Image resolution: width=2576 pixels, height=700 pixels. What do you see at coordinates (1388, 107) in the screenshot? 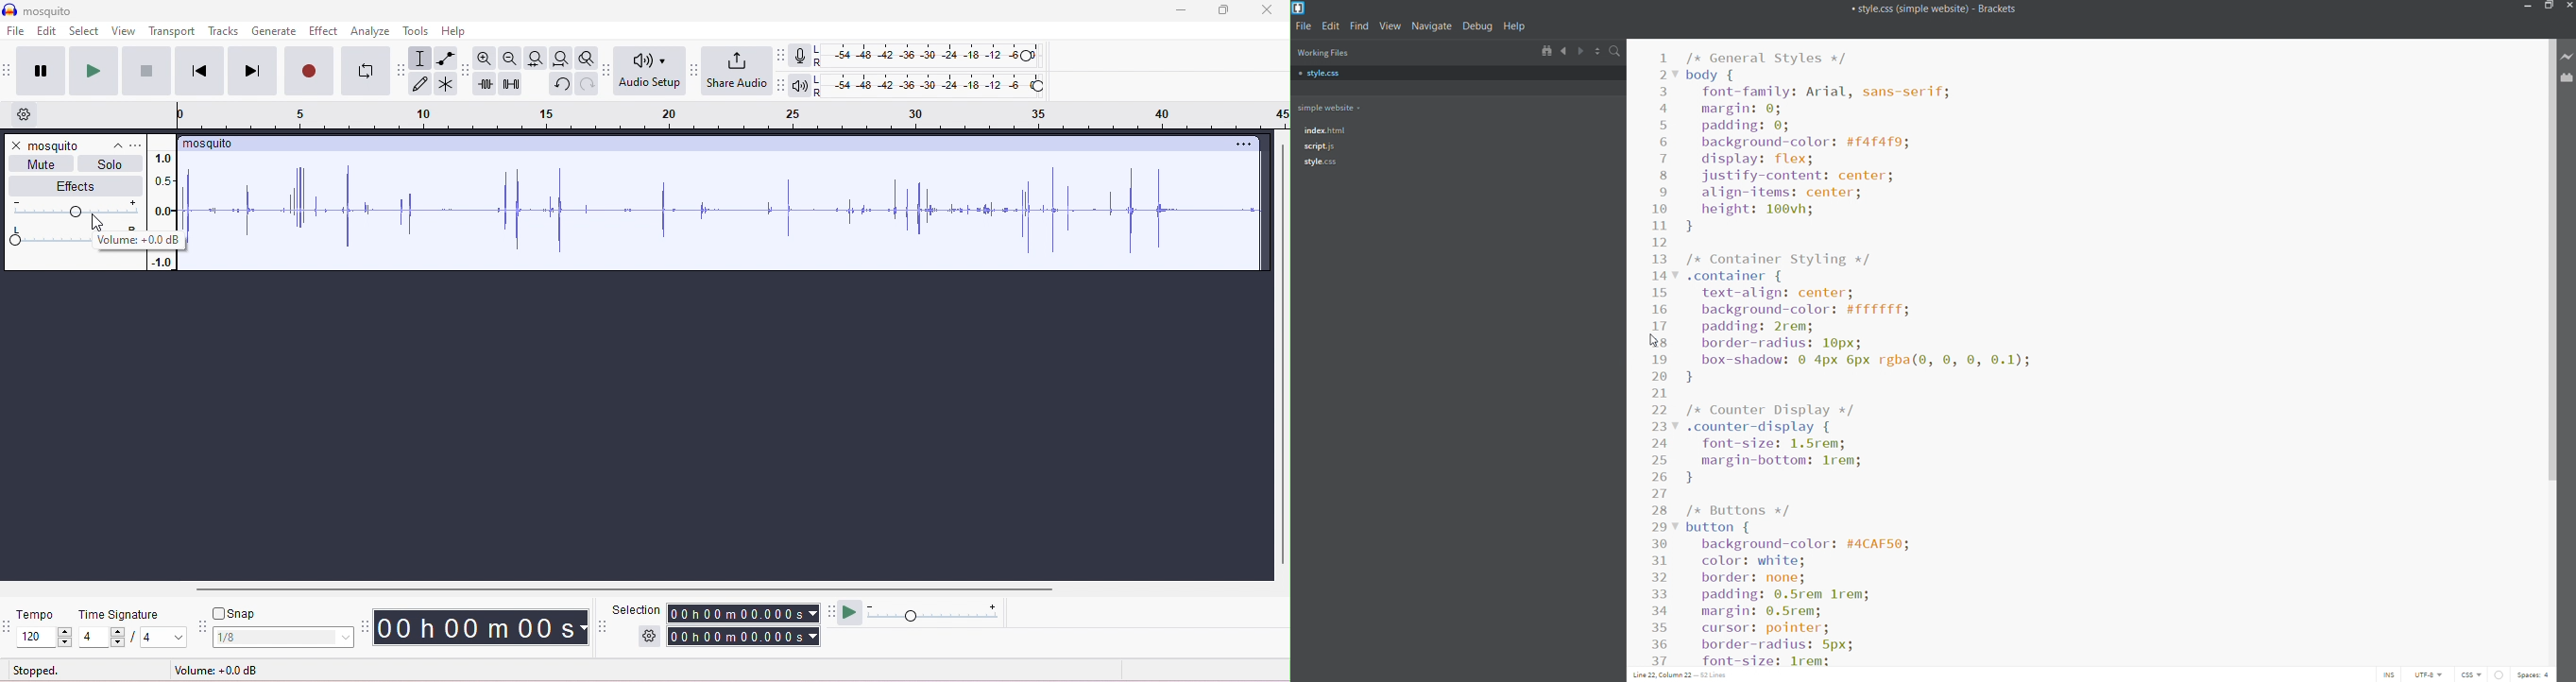
I see `working folder` at bounding box center [1388, 107].